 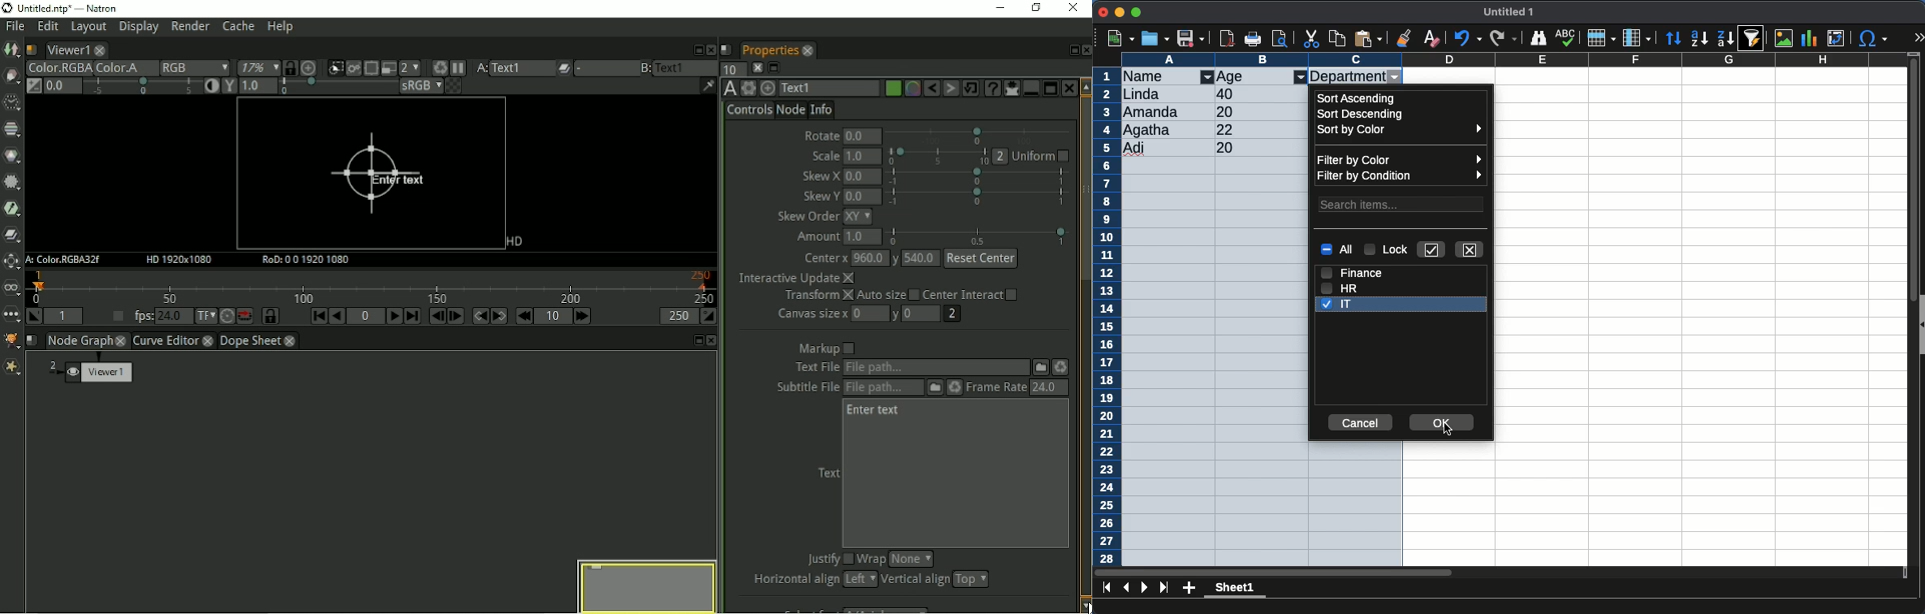 I want to click on Node Graph, so click(x=80, y=341).